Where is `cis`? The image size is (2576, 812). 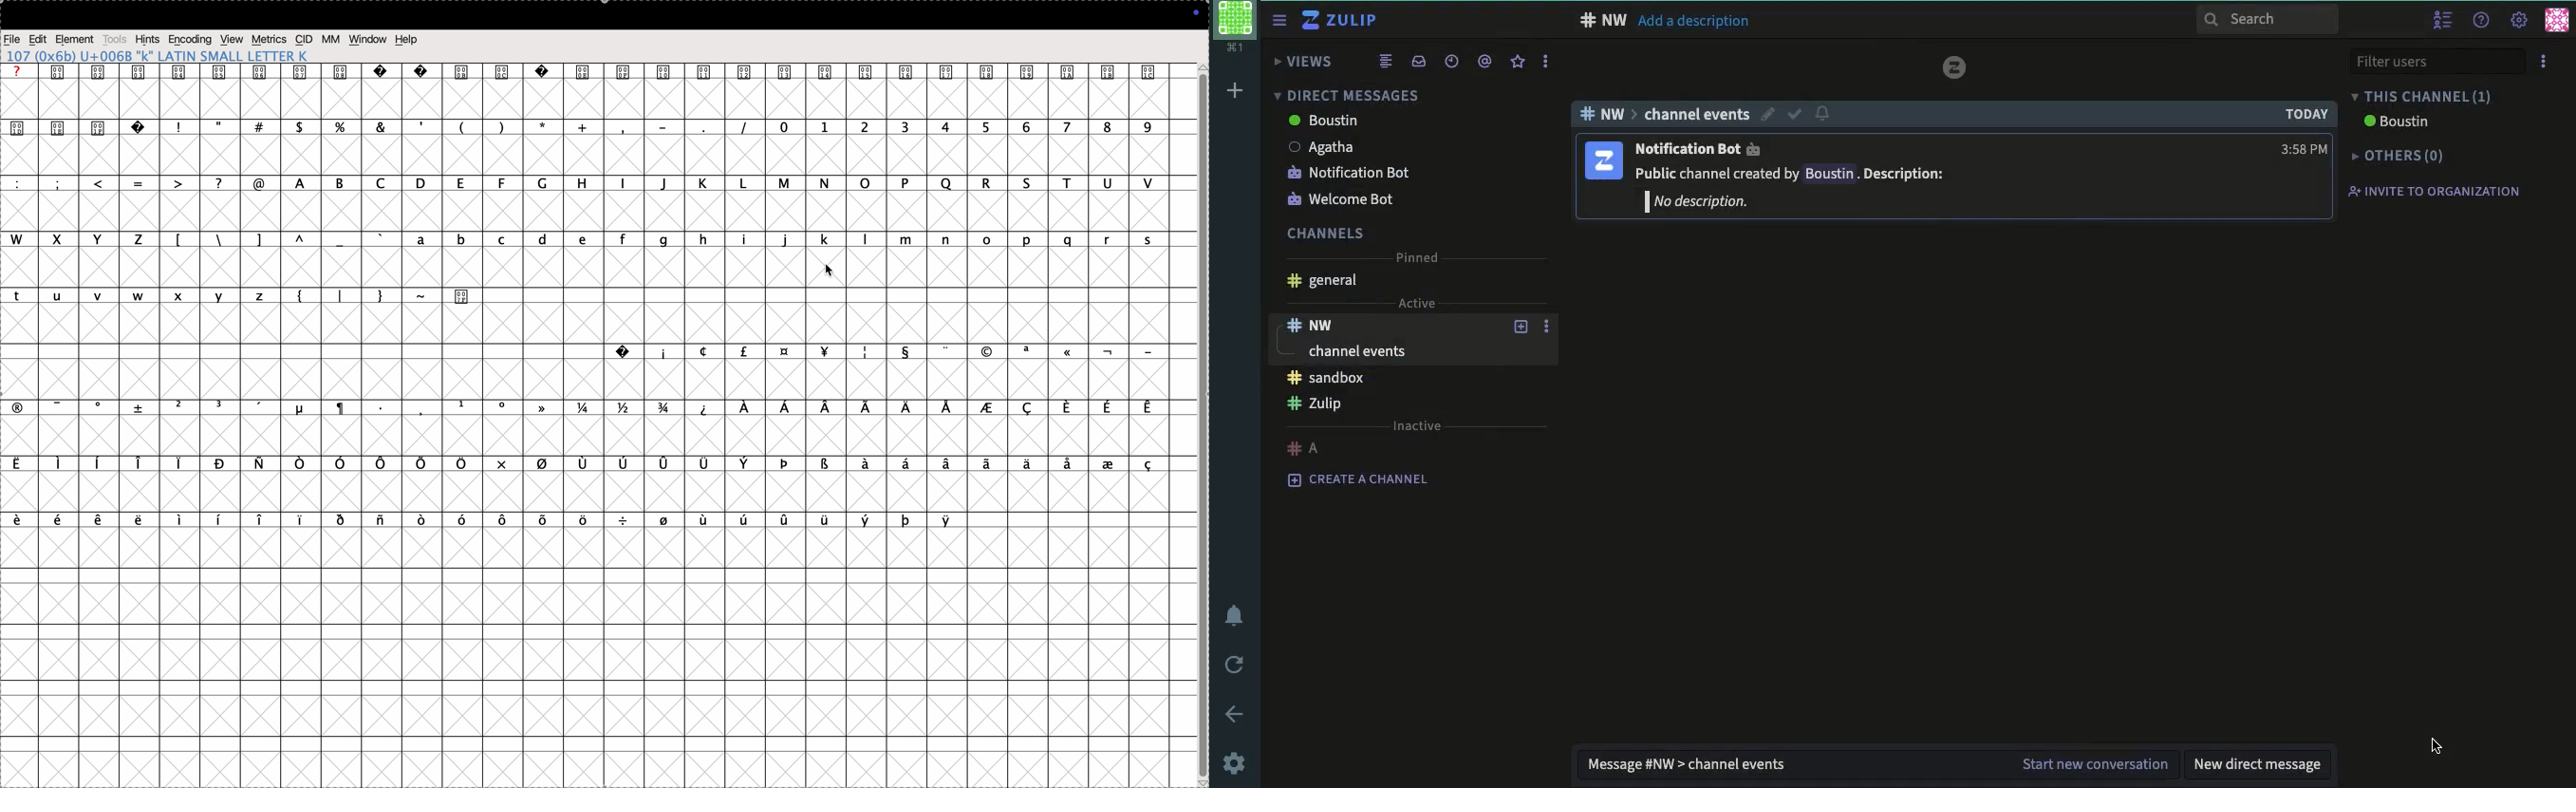
cis is located at coordinates (304, 40).